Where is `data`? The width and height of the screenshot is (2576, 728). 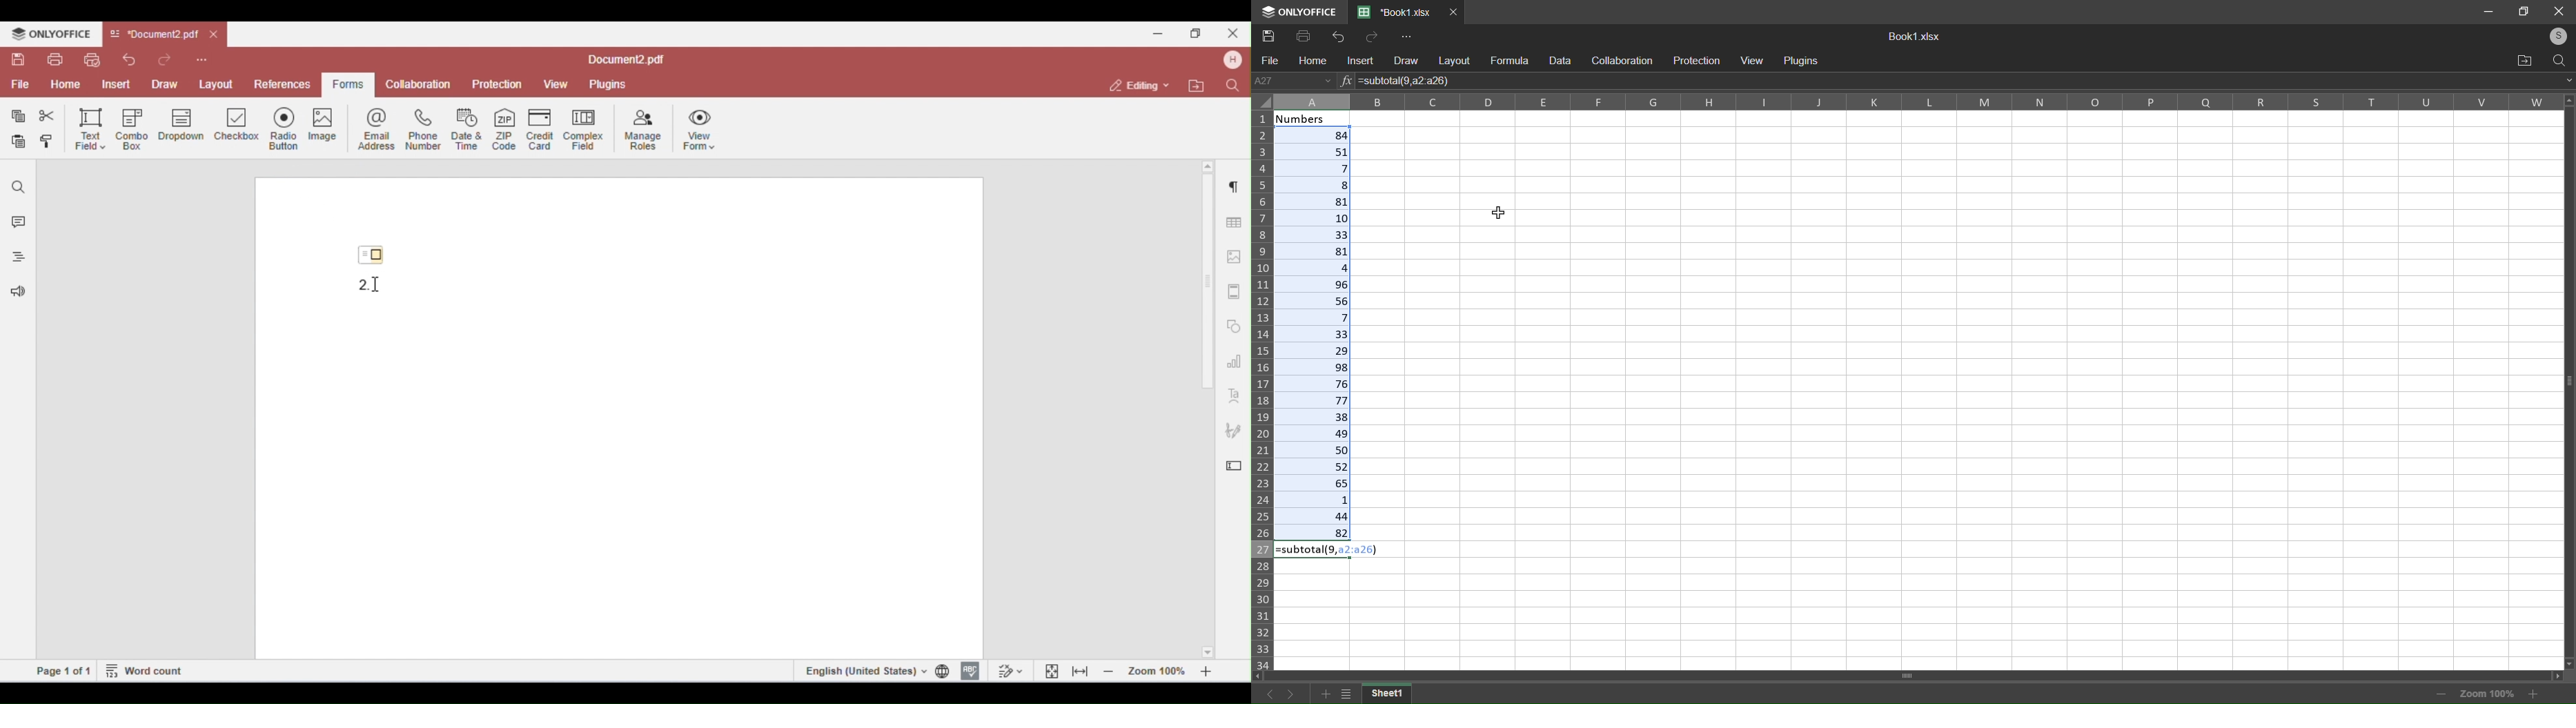 data is located at coordinates (1562, 61).